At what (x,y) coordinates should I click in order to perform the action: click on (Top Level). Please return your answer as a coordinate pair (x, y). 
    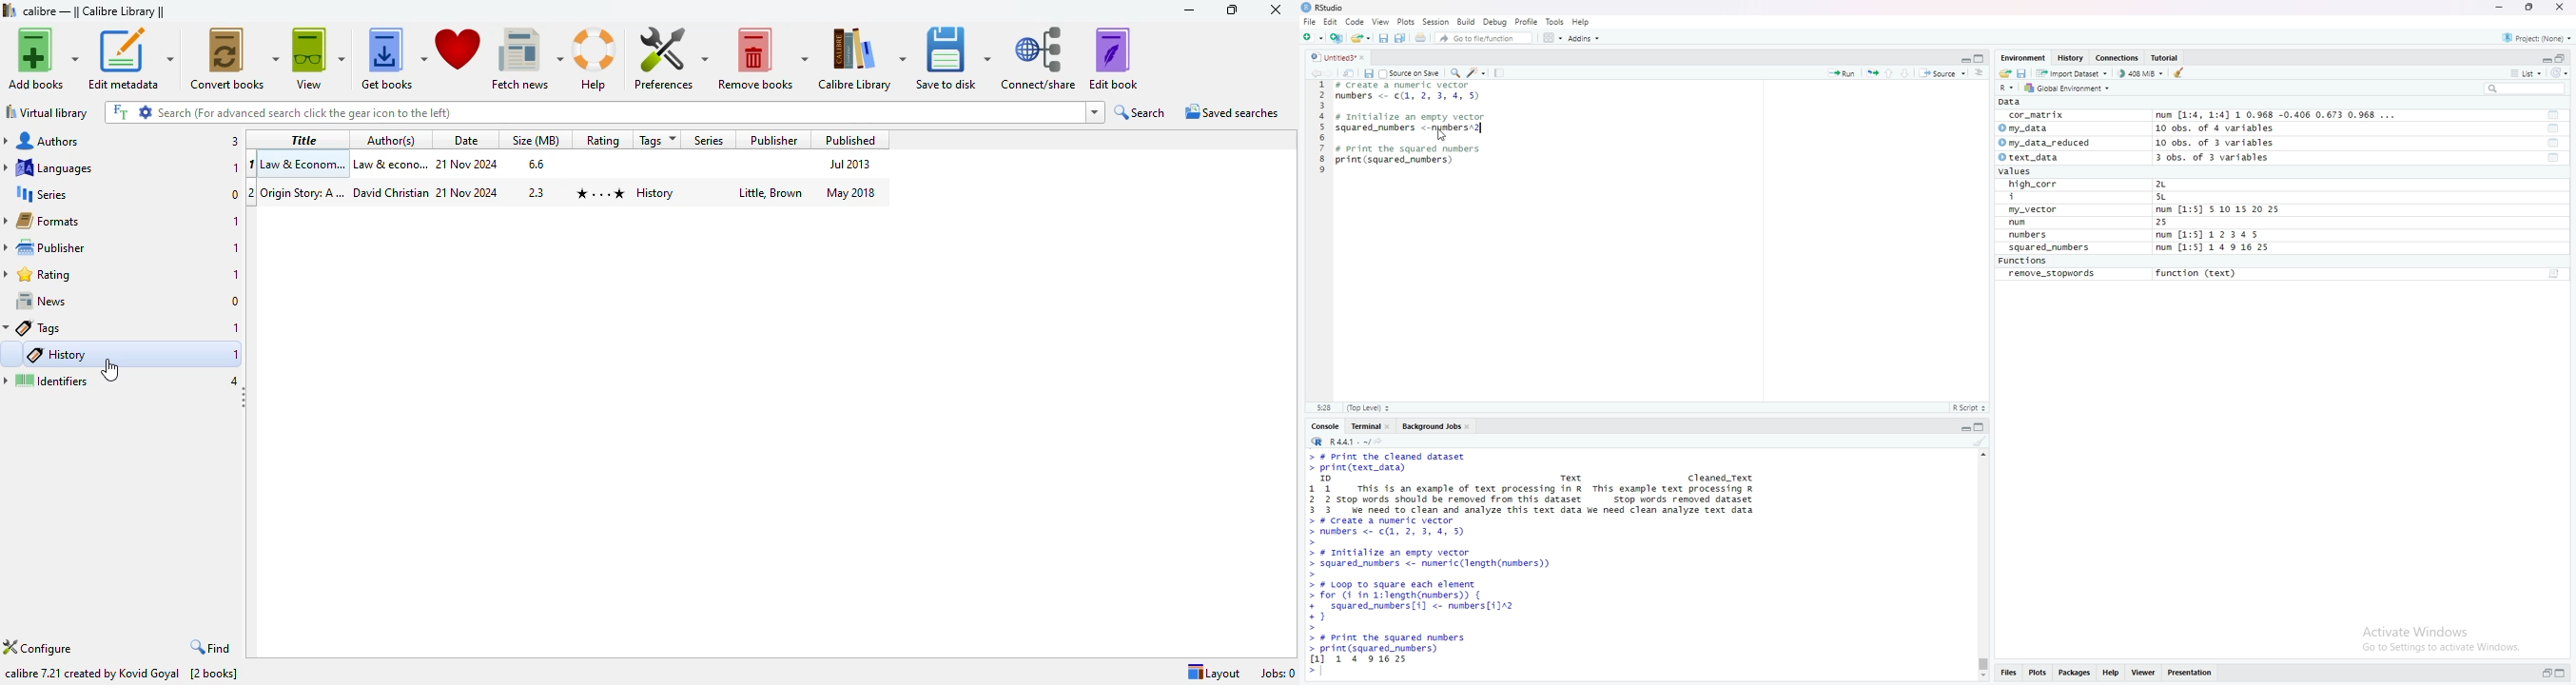
    Looking at the image, I should click on (1368, 408).